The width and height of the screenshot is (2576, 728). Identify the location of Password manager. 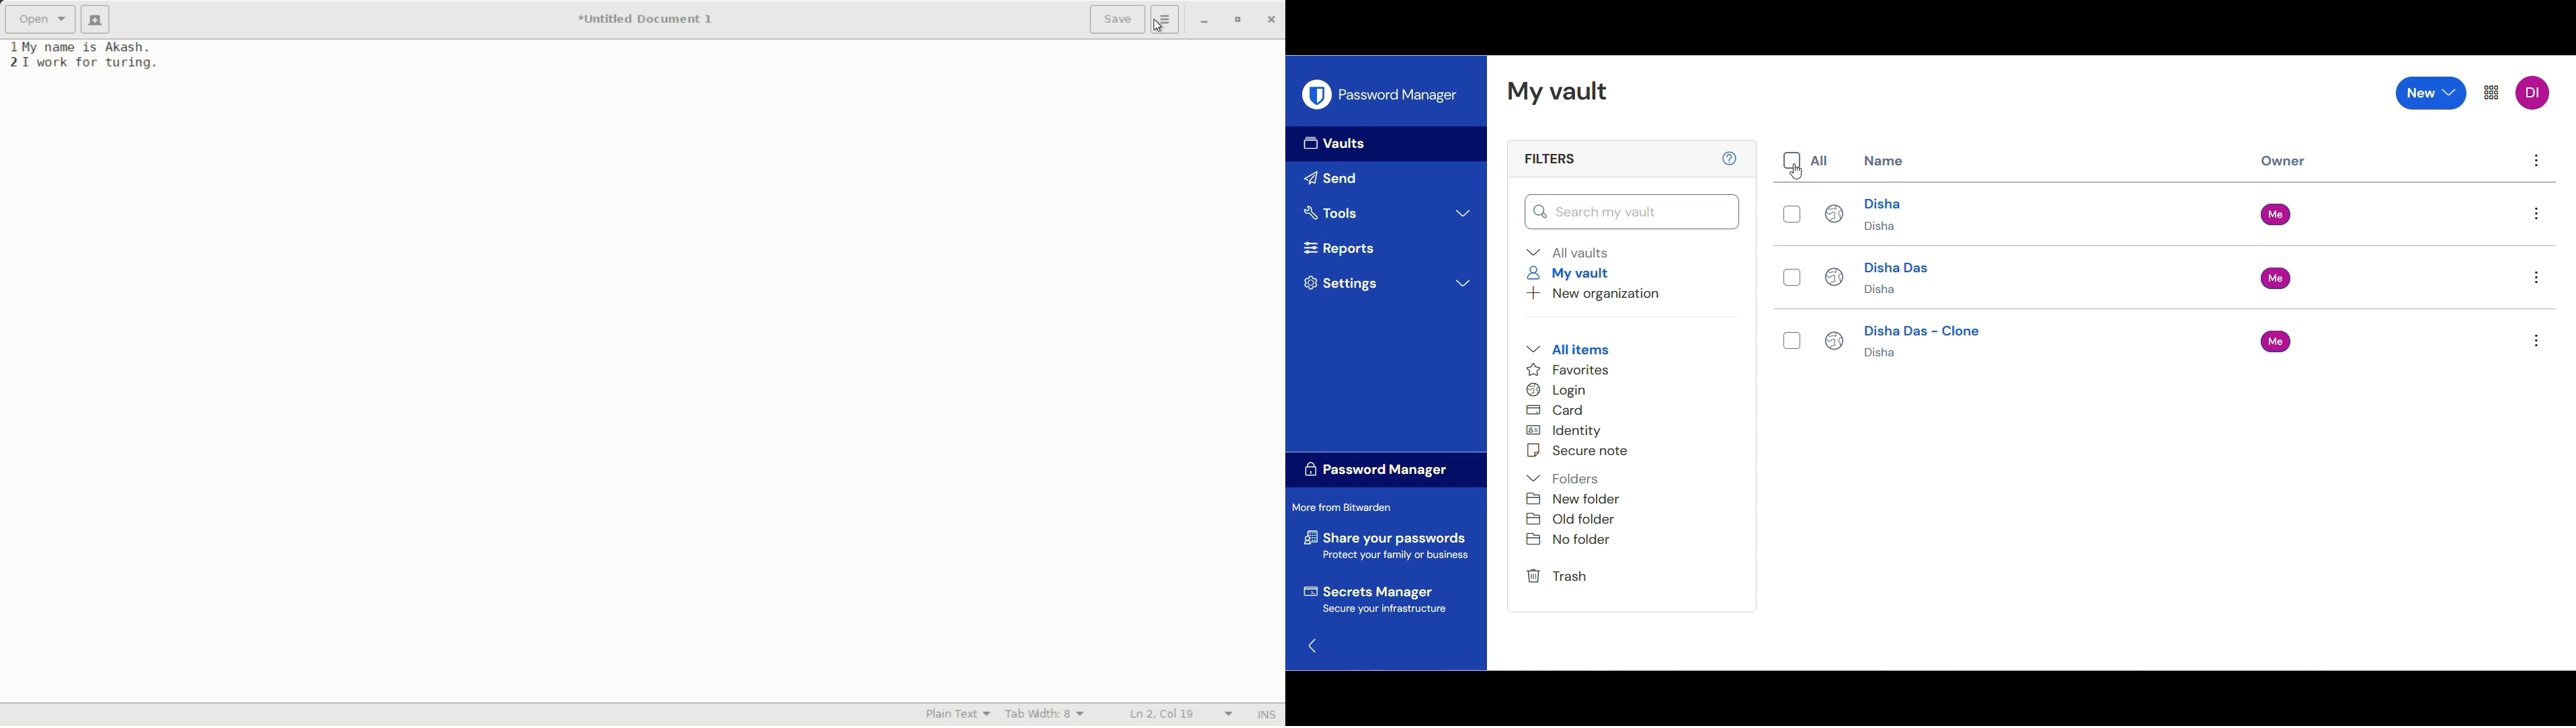
(1385, 471).